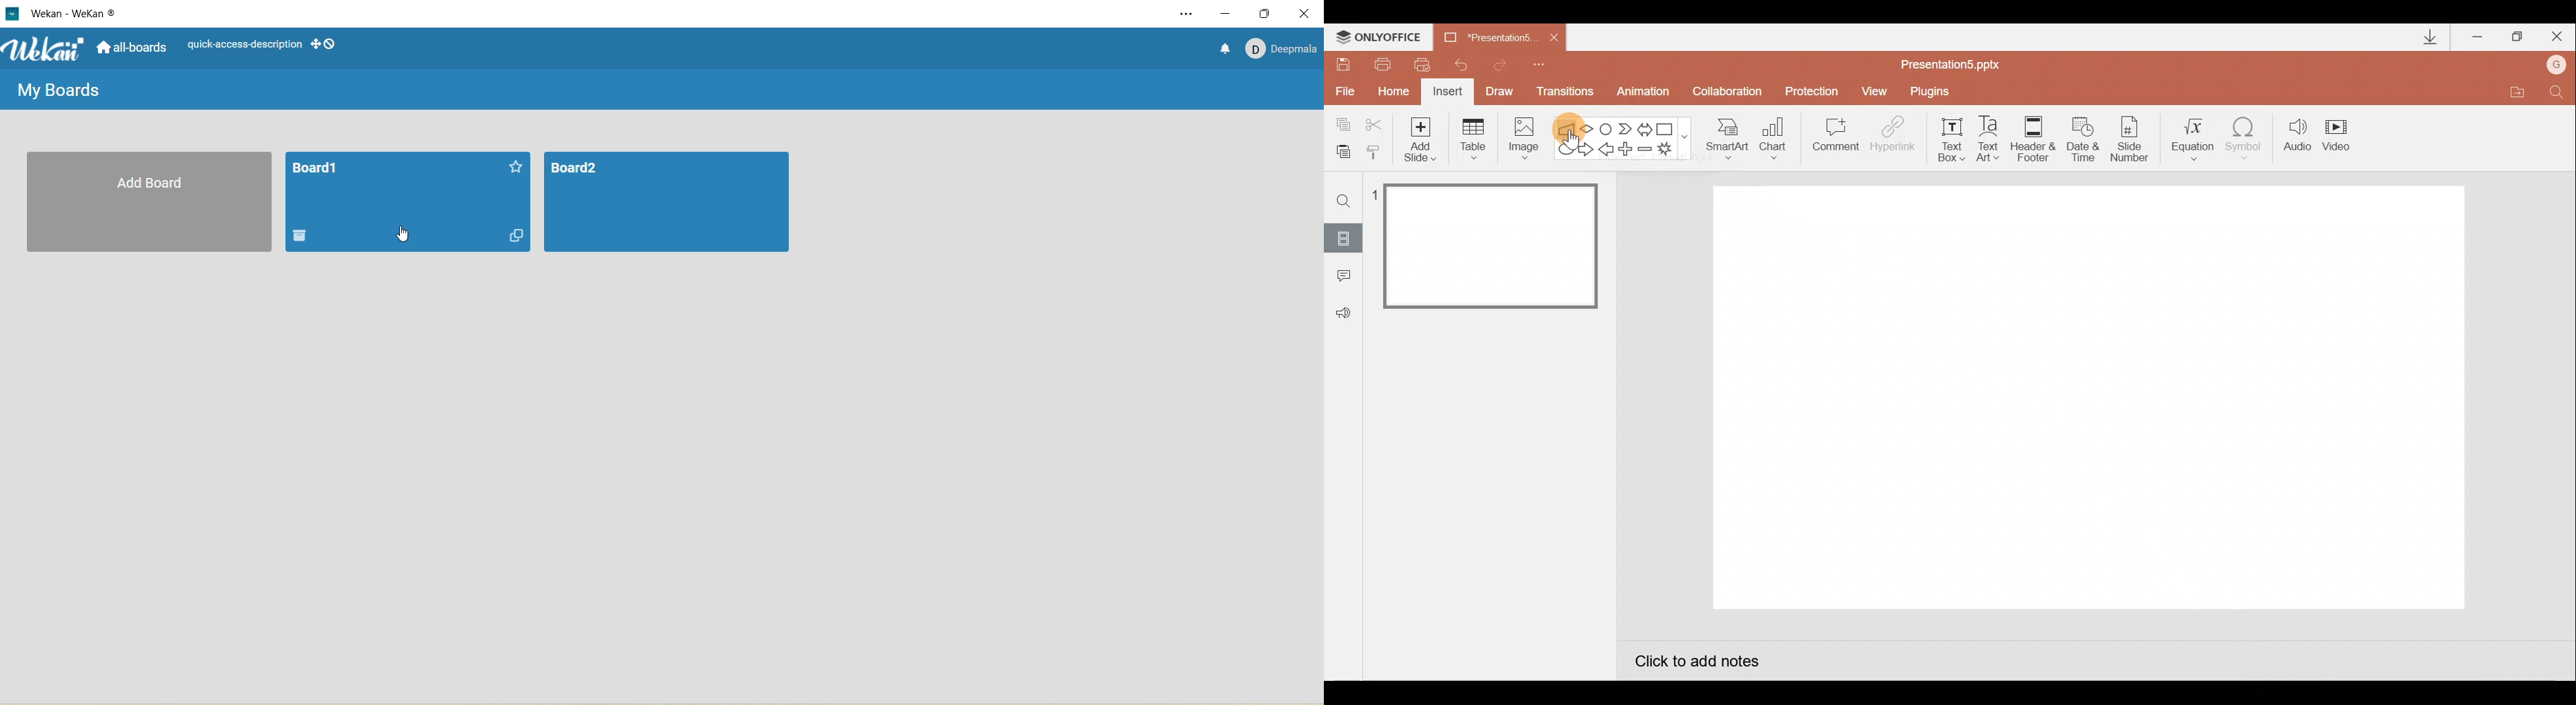  I want to click on Customize quick access toolbar, so click(1539, 63).